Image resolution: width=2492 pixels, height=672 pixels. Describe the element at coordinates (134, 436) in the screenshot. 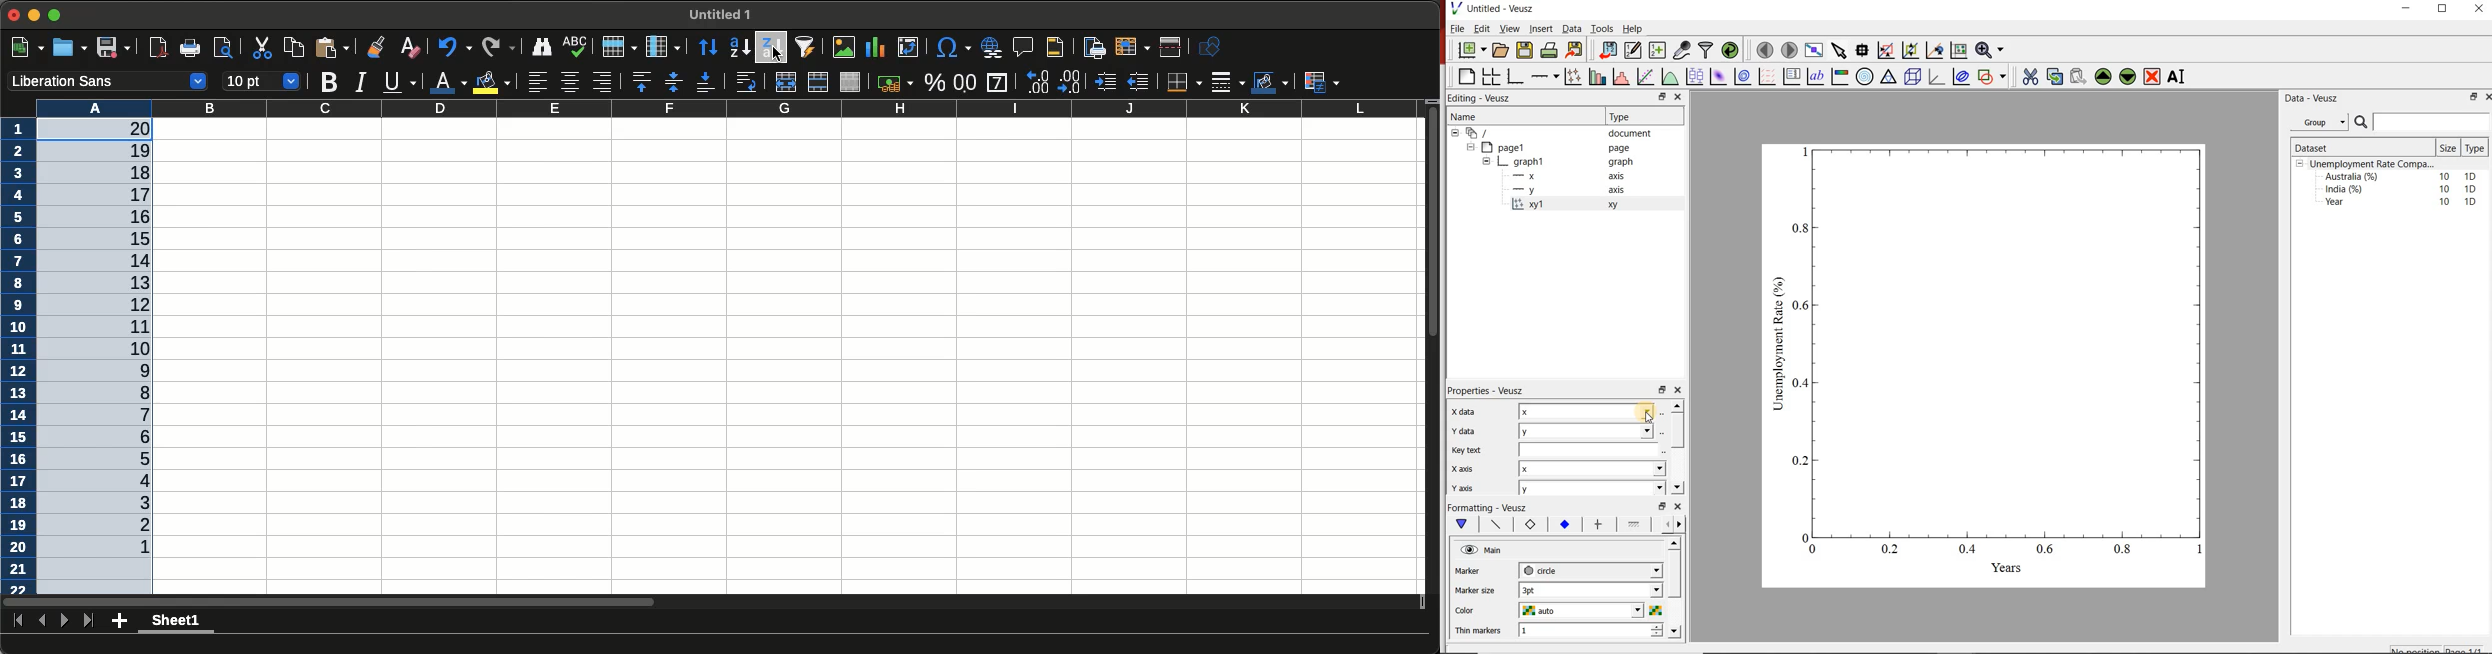

I see `15` at that location.